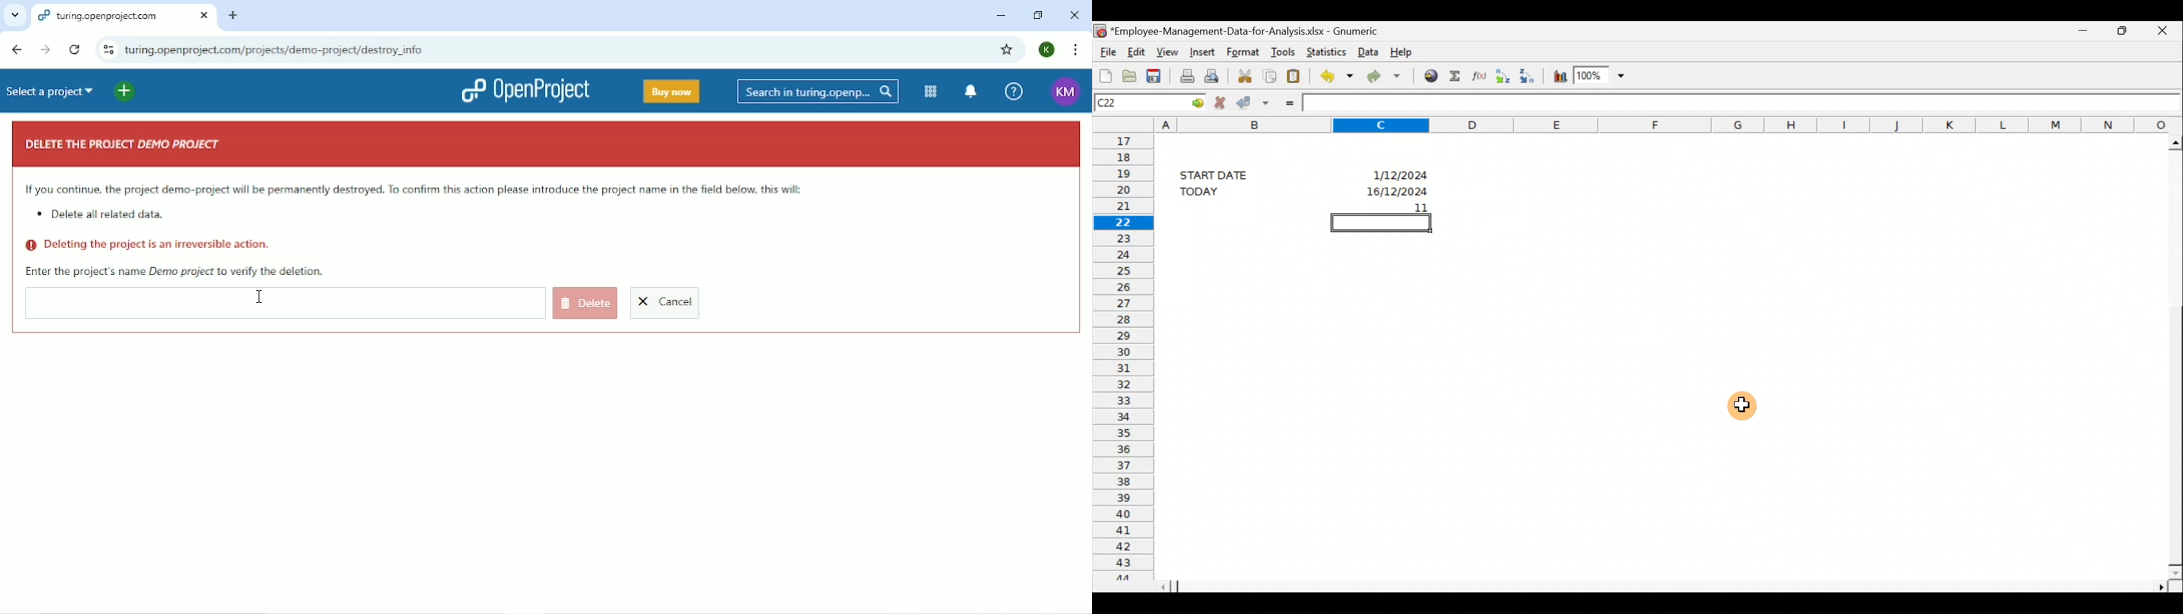 This screenshot has height=616, width=2184. What do you see at coordinates (1245, 74) in the screenshot?
I see `Cut the selection` at bounding box center [1245, 74].